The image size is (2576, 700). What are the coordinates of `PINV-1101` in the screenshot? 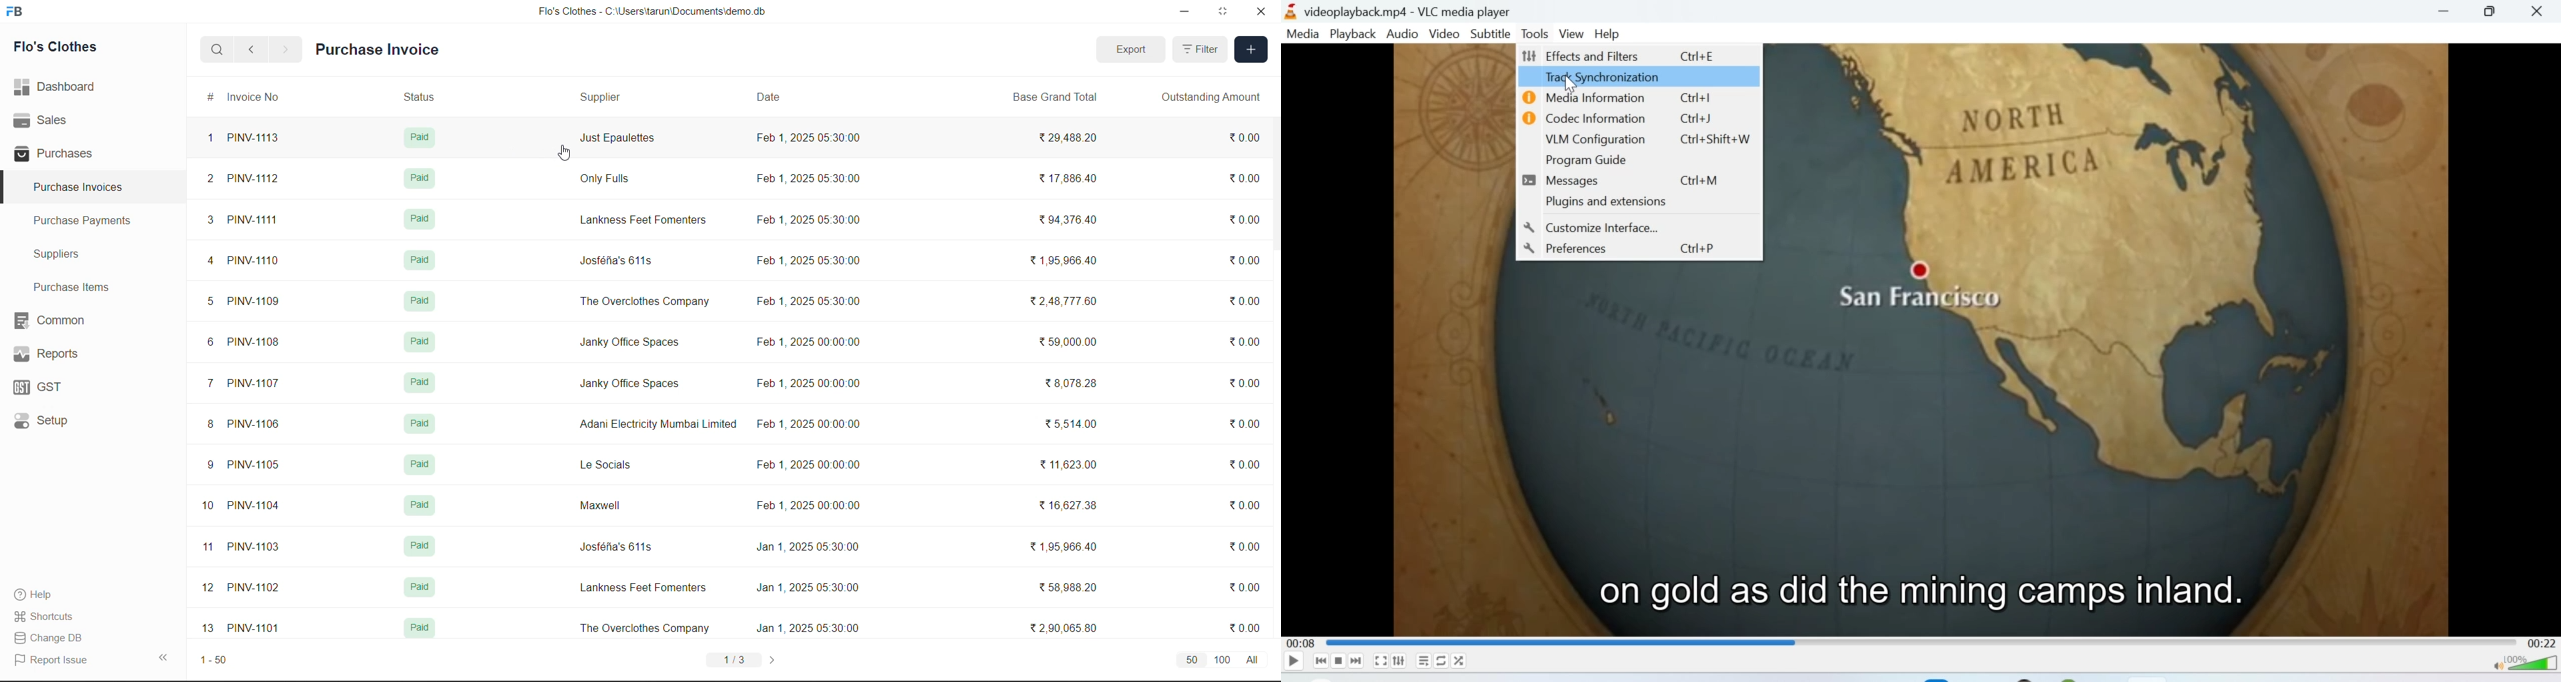 It's located at (254, 629).